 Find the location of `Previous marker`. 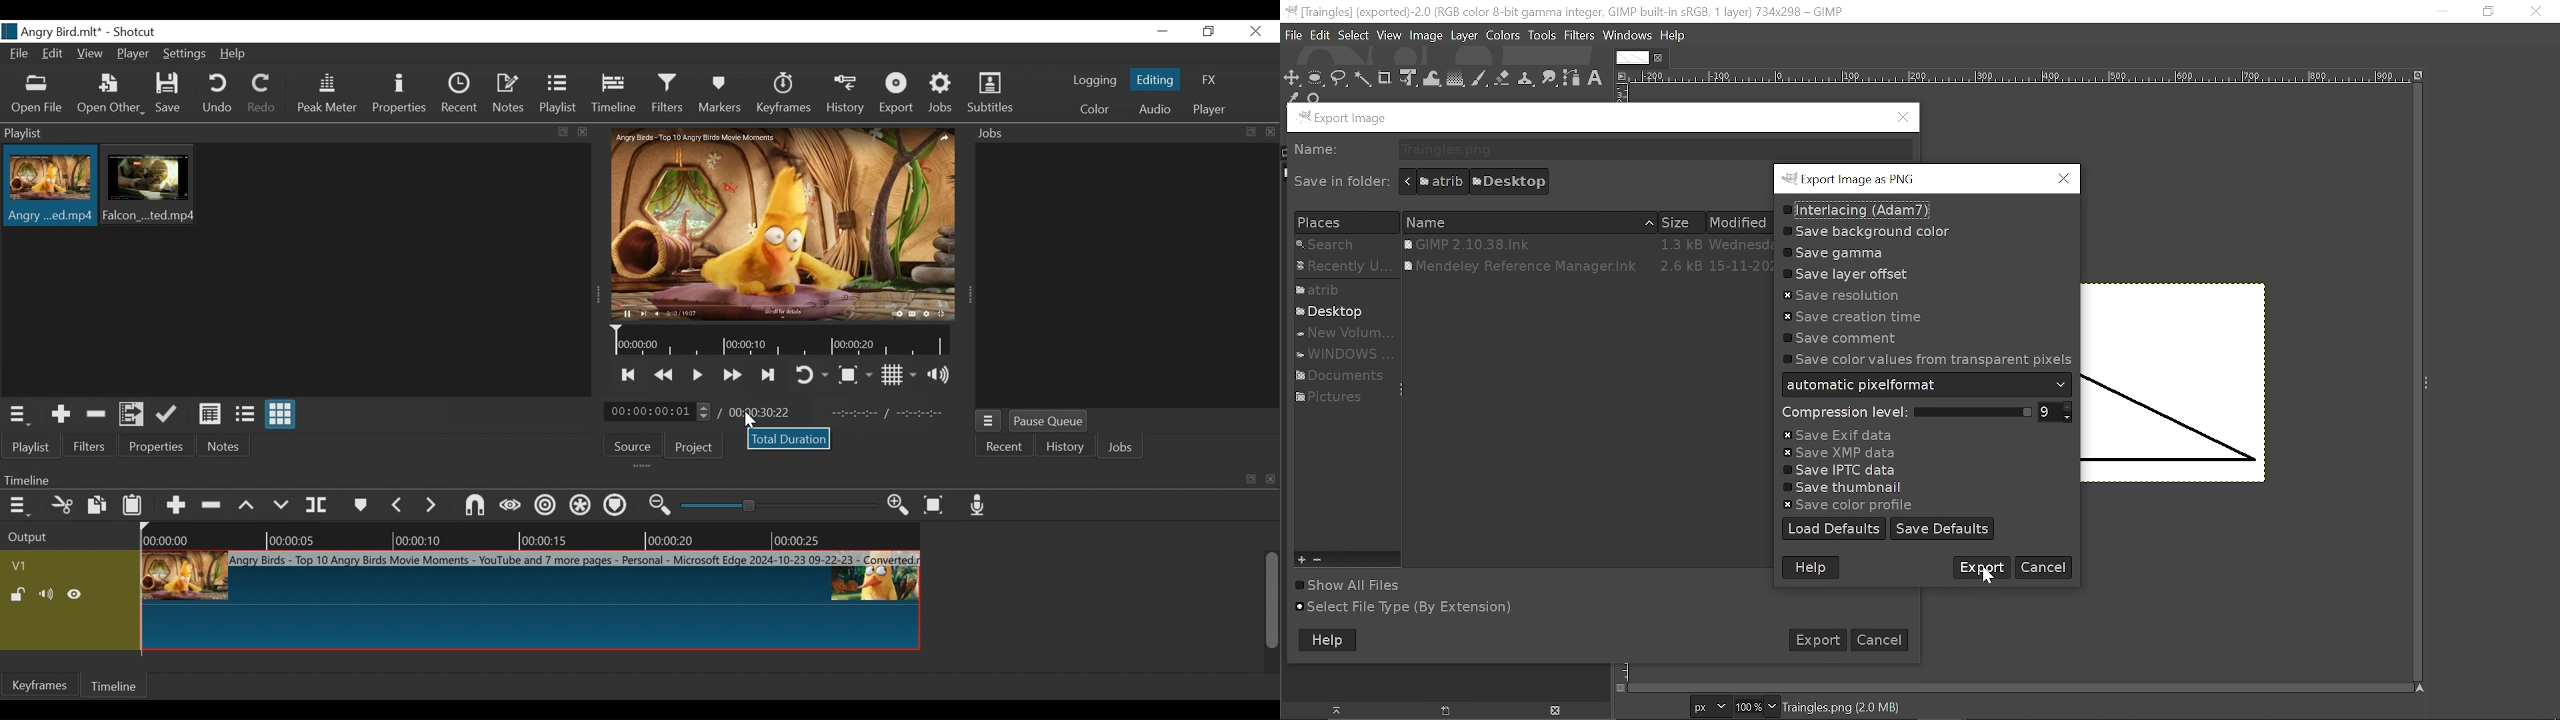

Previous marker is located at coordinates (397, 506).